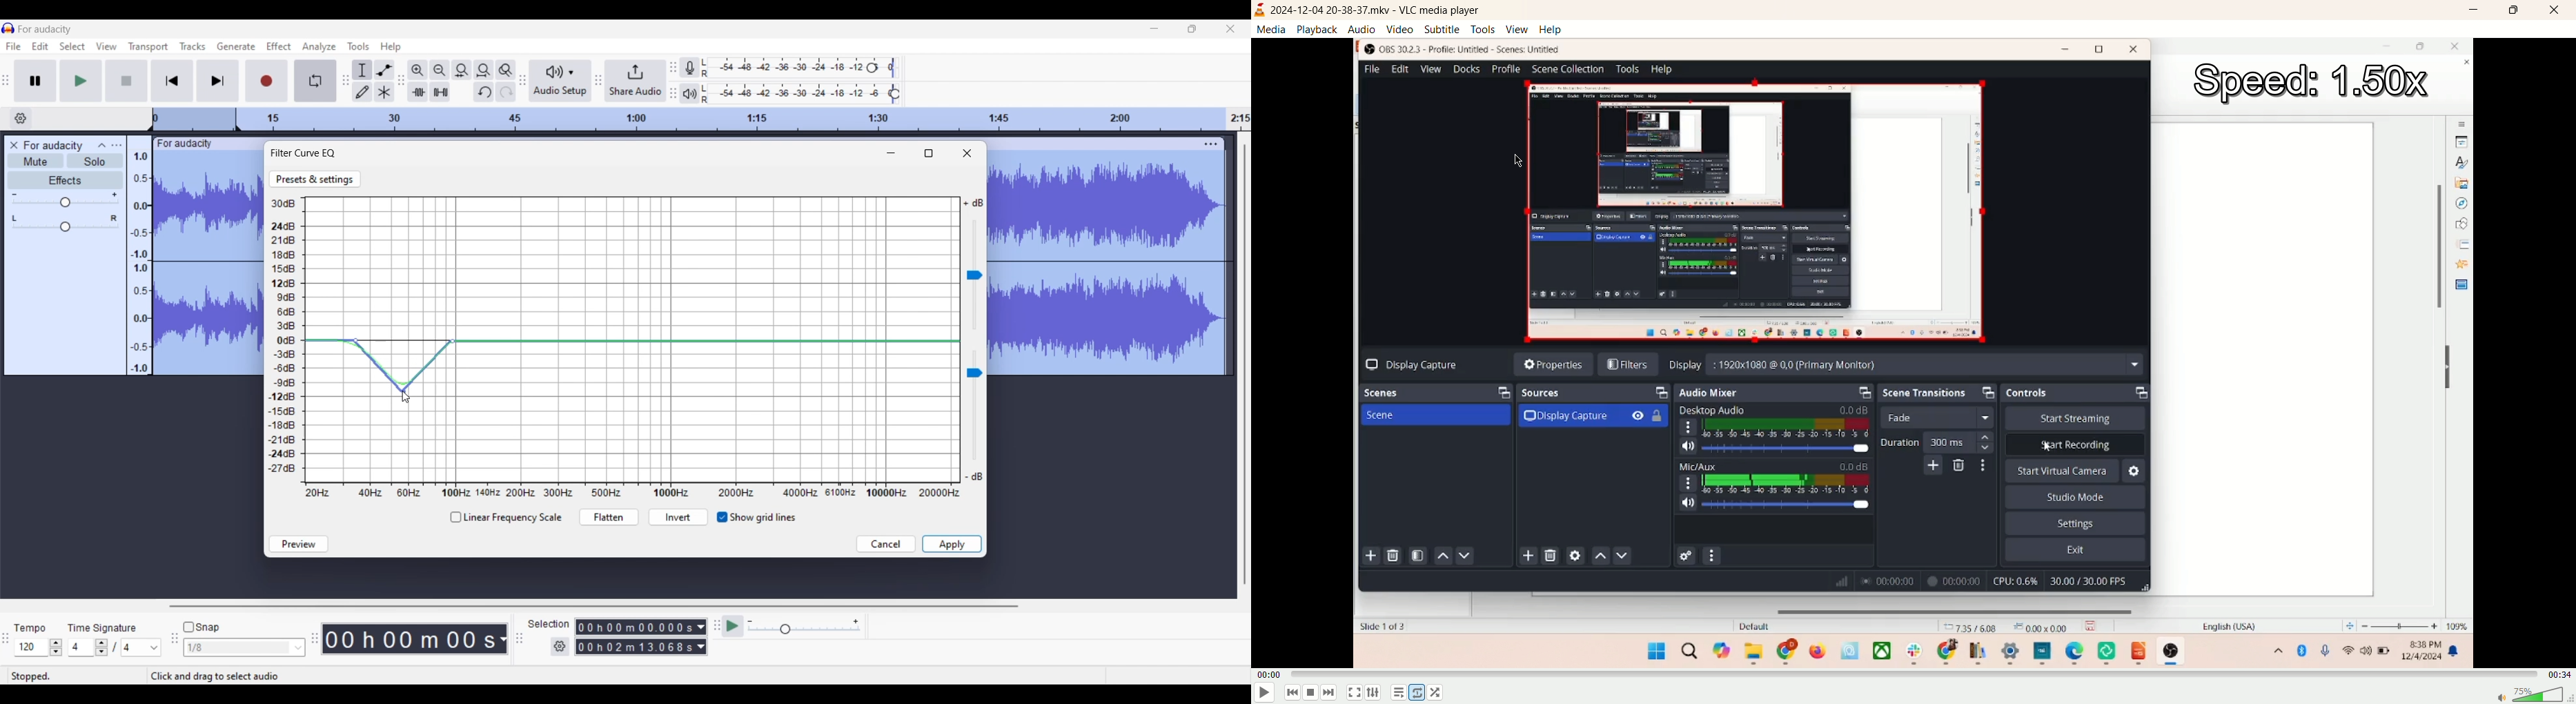 Image resolution: width=2576 pixels, height=728 pixels. Describe the element at coordinates (114, 218) in the screenshot. I see `Pan right` at that location.